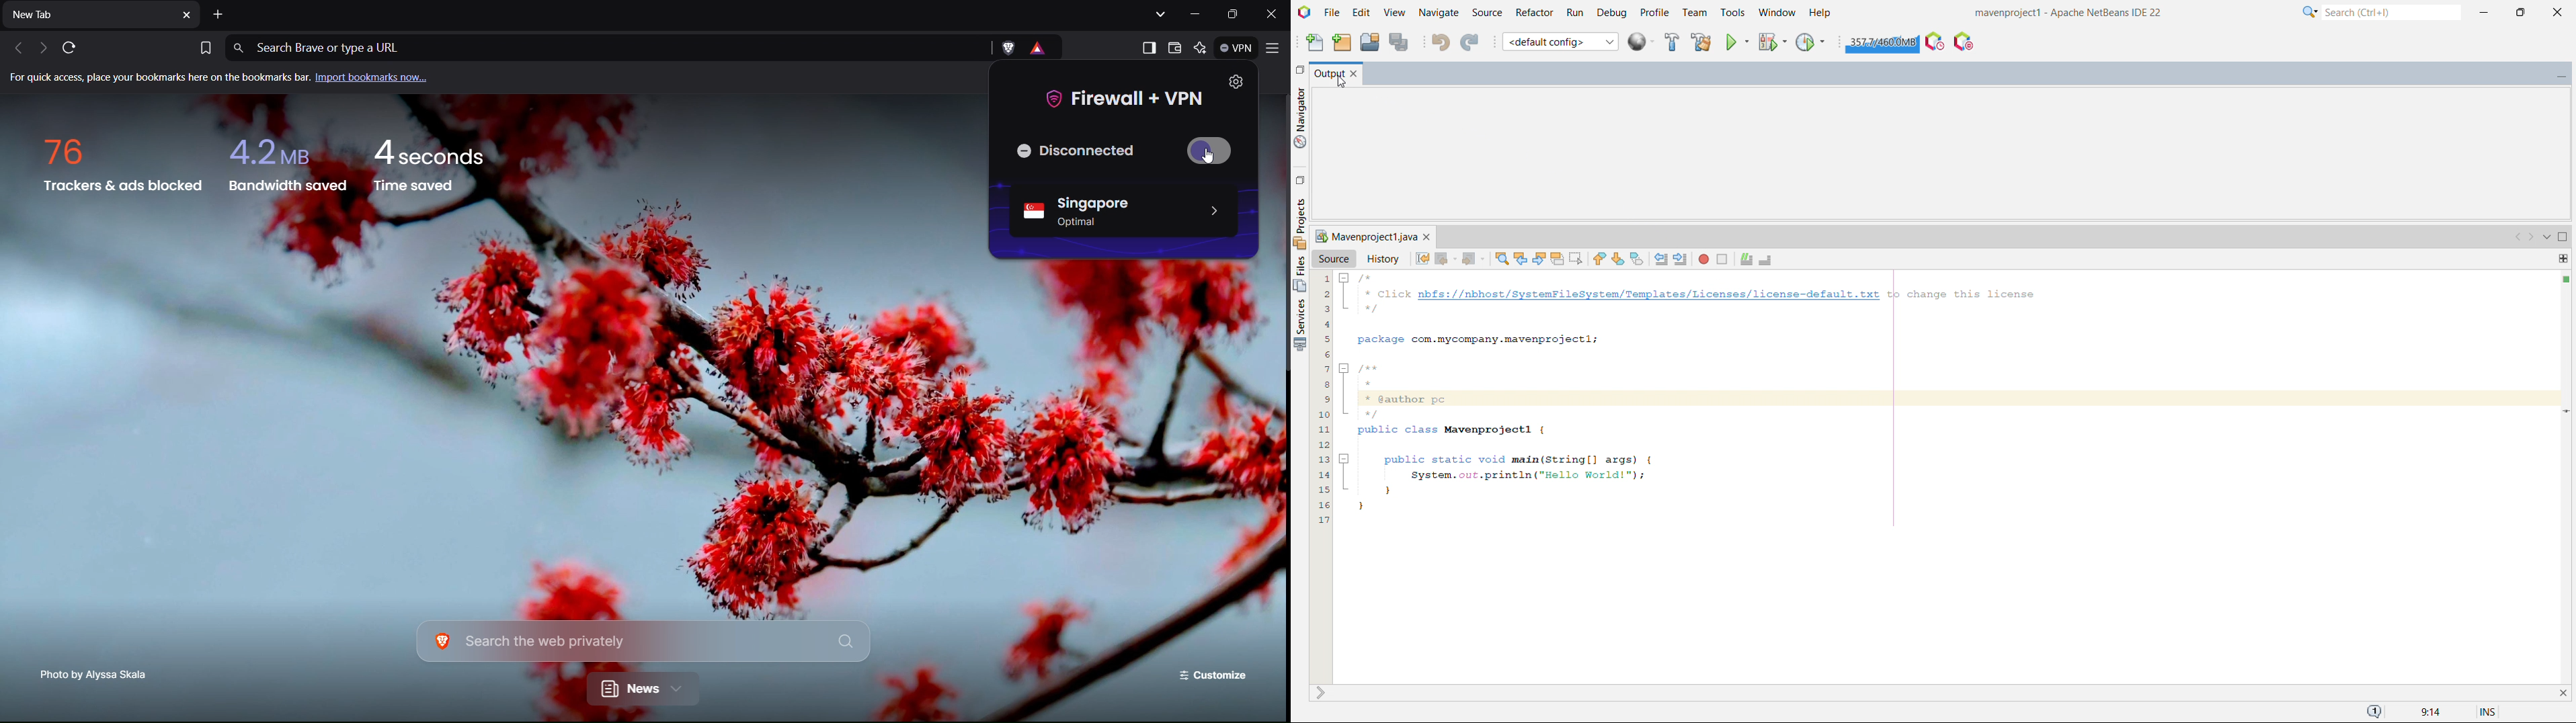 Image resolution: width=2576 pixels, height=728 pixels. What do you see at coordinates (1354, 75) in the screenshot?
I see `close output window` at bounding box center [1354, 75].